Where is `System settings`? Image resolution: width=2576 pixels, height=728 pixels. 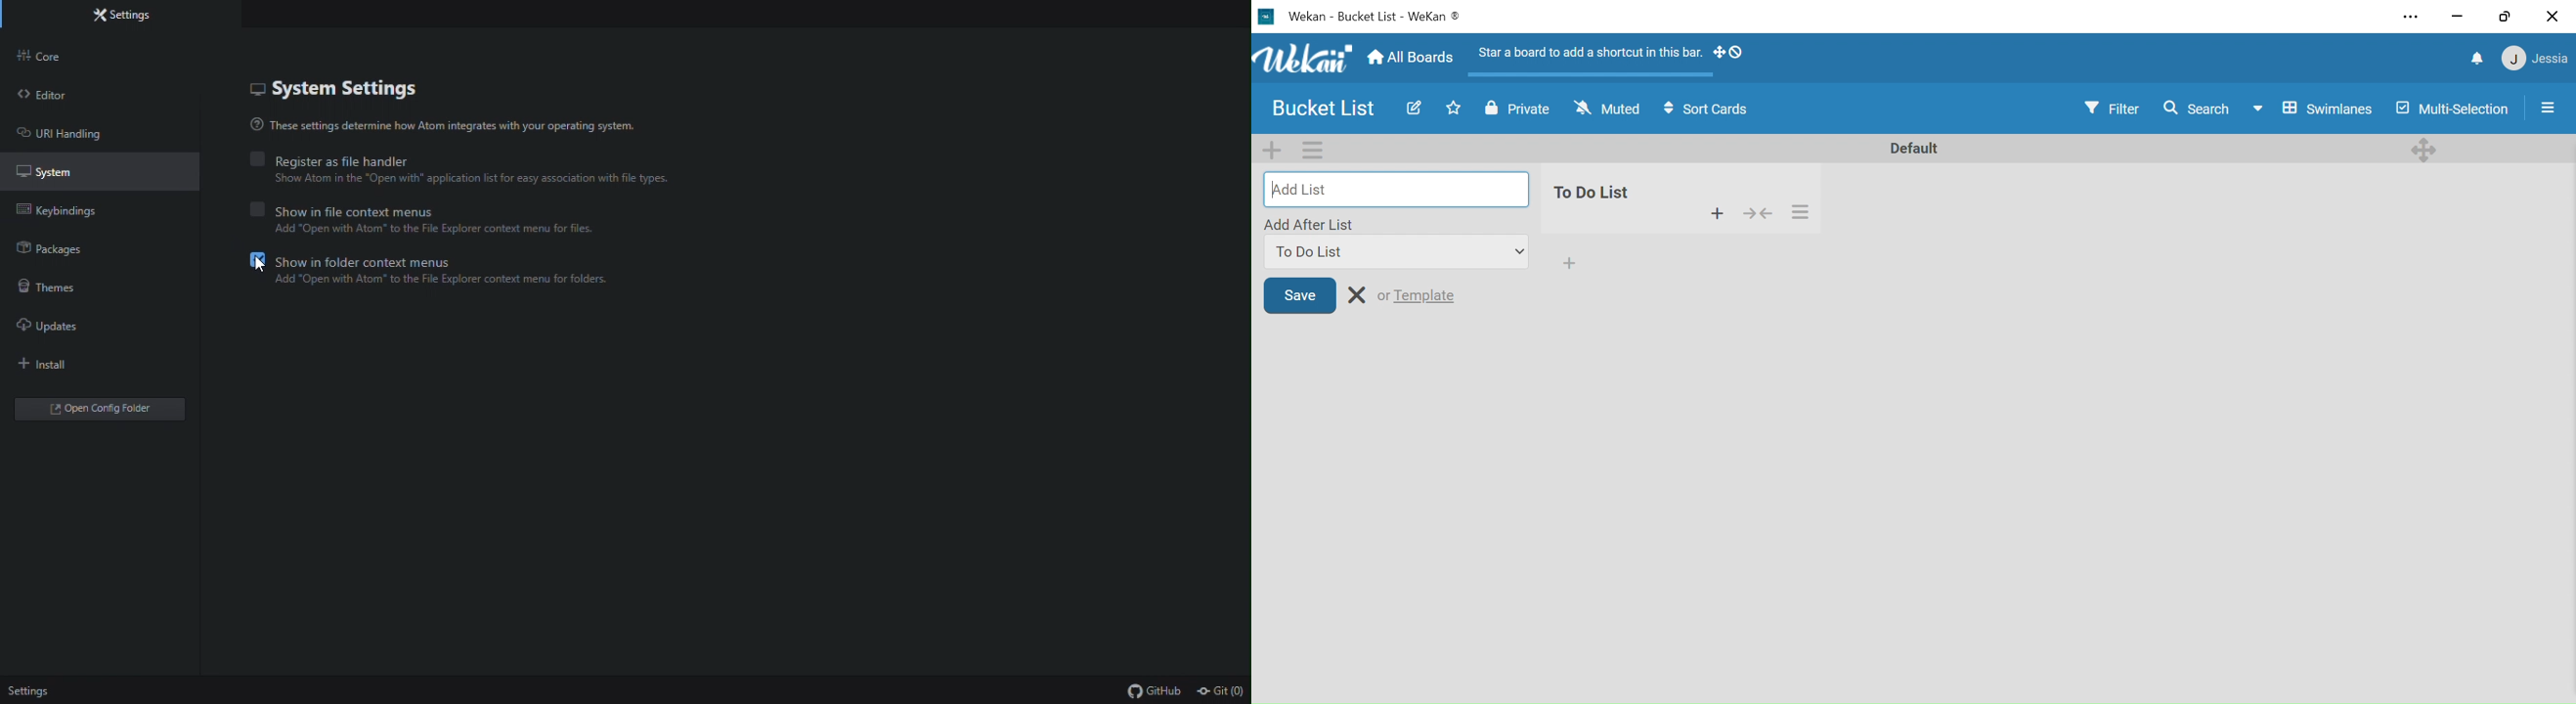 System settings is located at coordinates (343, 90).